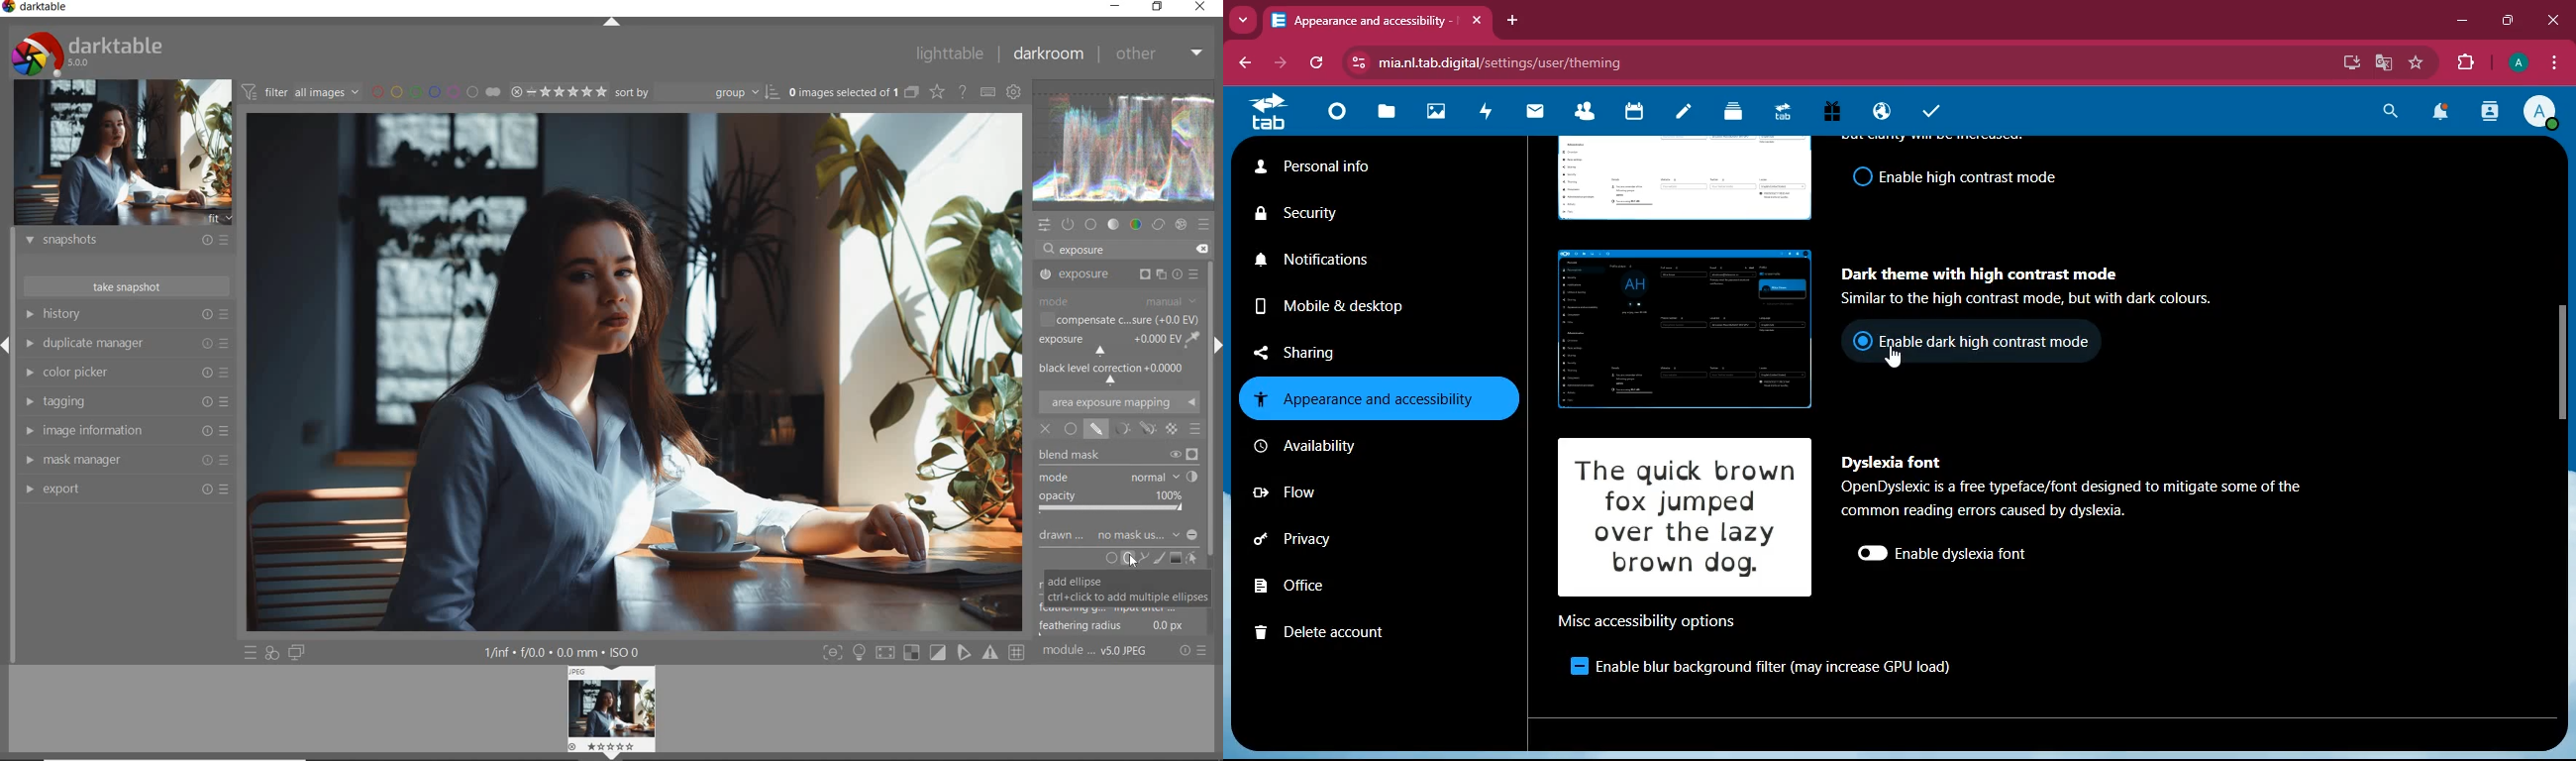 The width and height of the screenshot is (2576, 784). I want to click on notes, so click(1688, 116).